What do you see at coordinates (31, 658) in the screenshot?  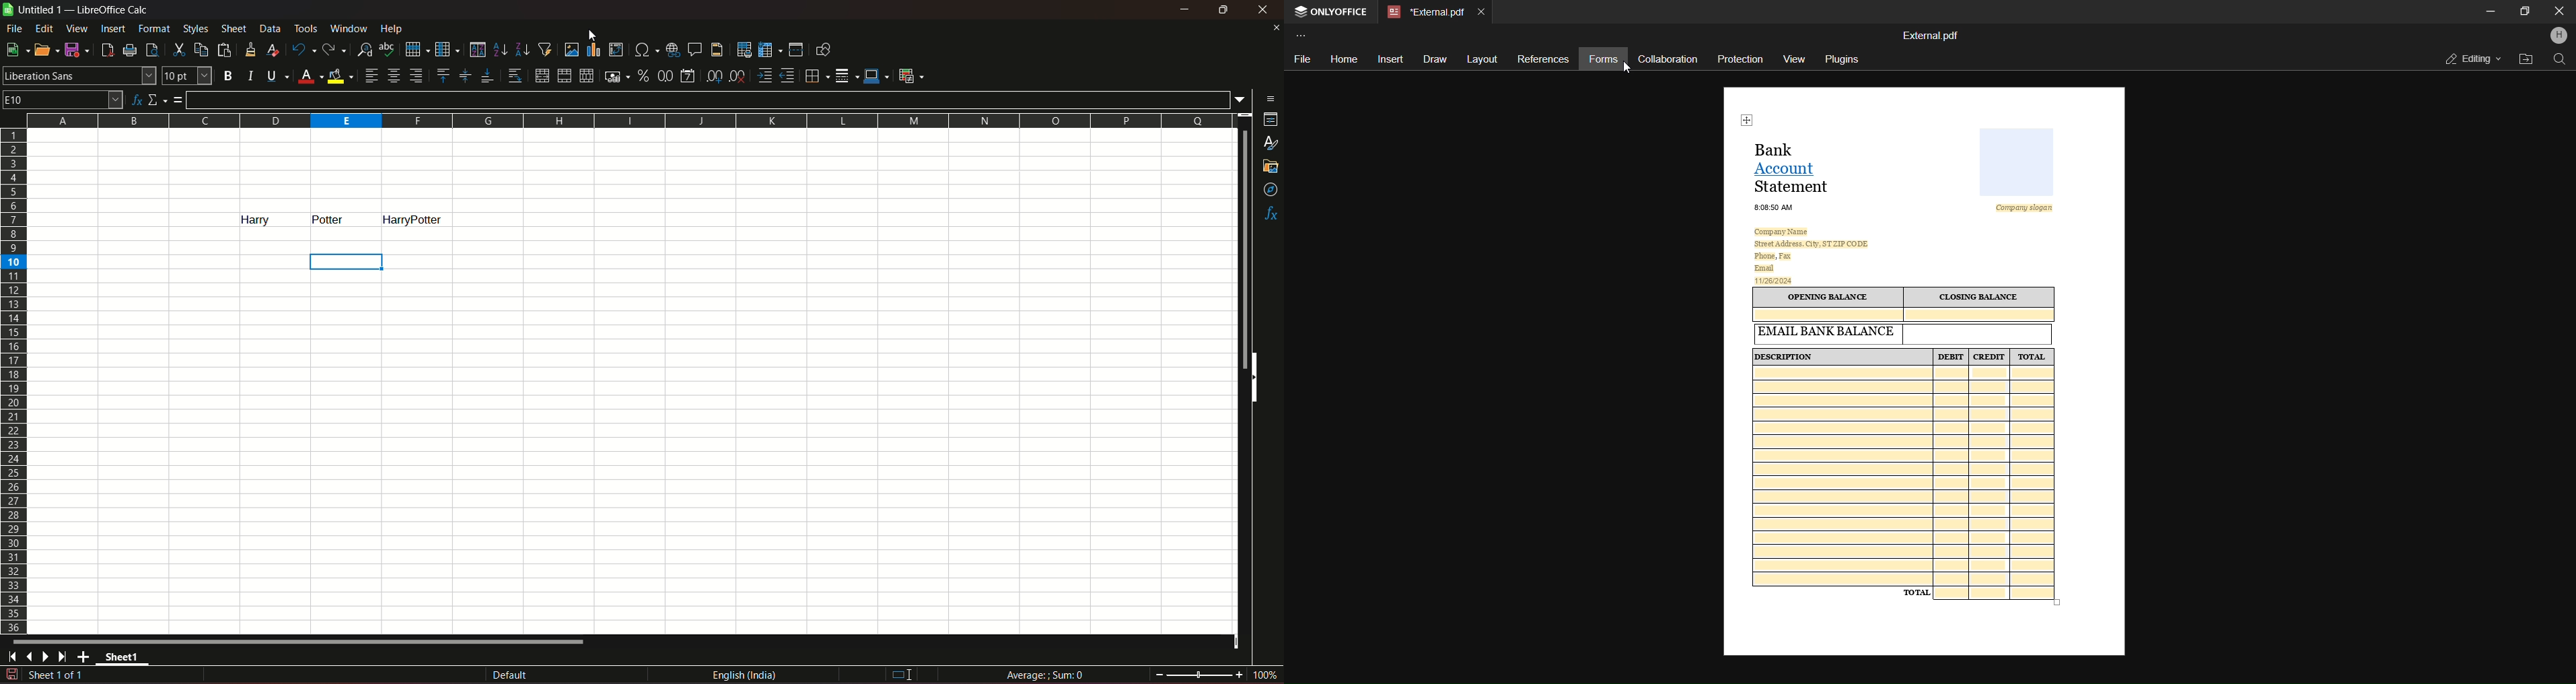 I see `scroll to previous` at bounding box center [31, 658].